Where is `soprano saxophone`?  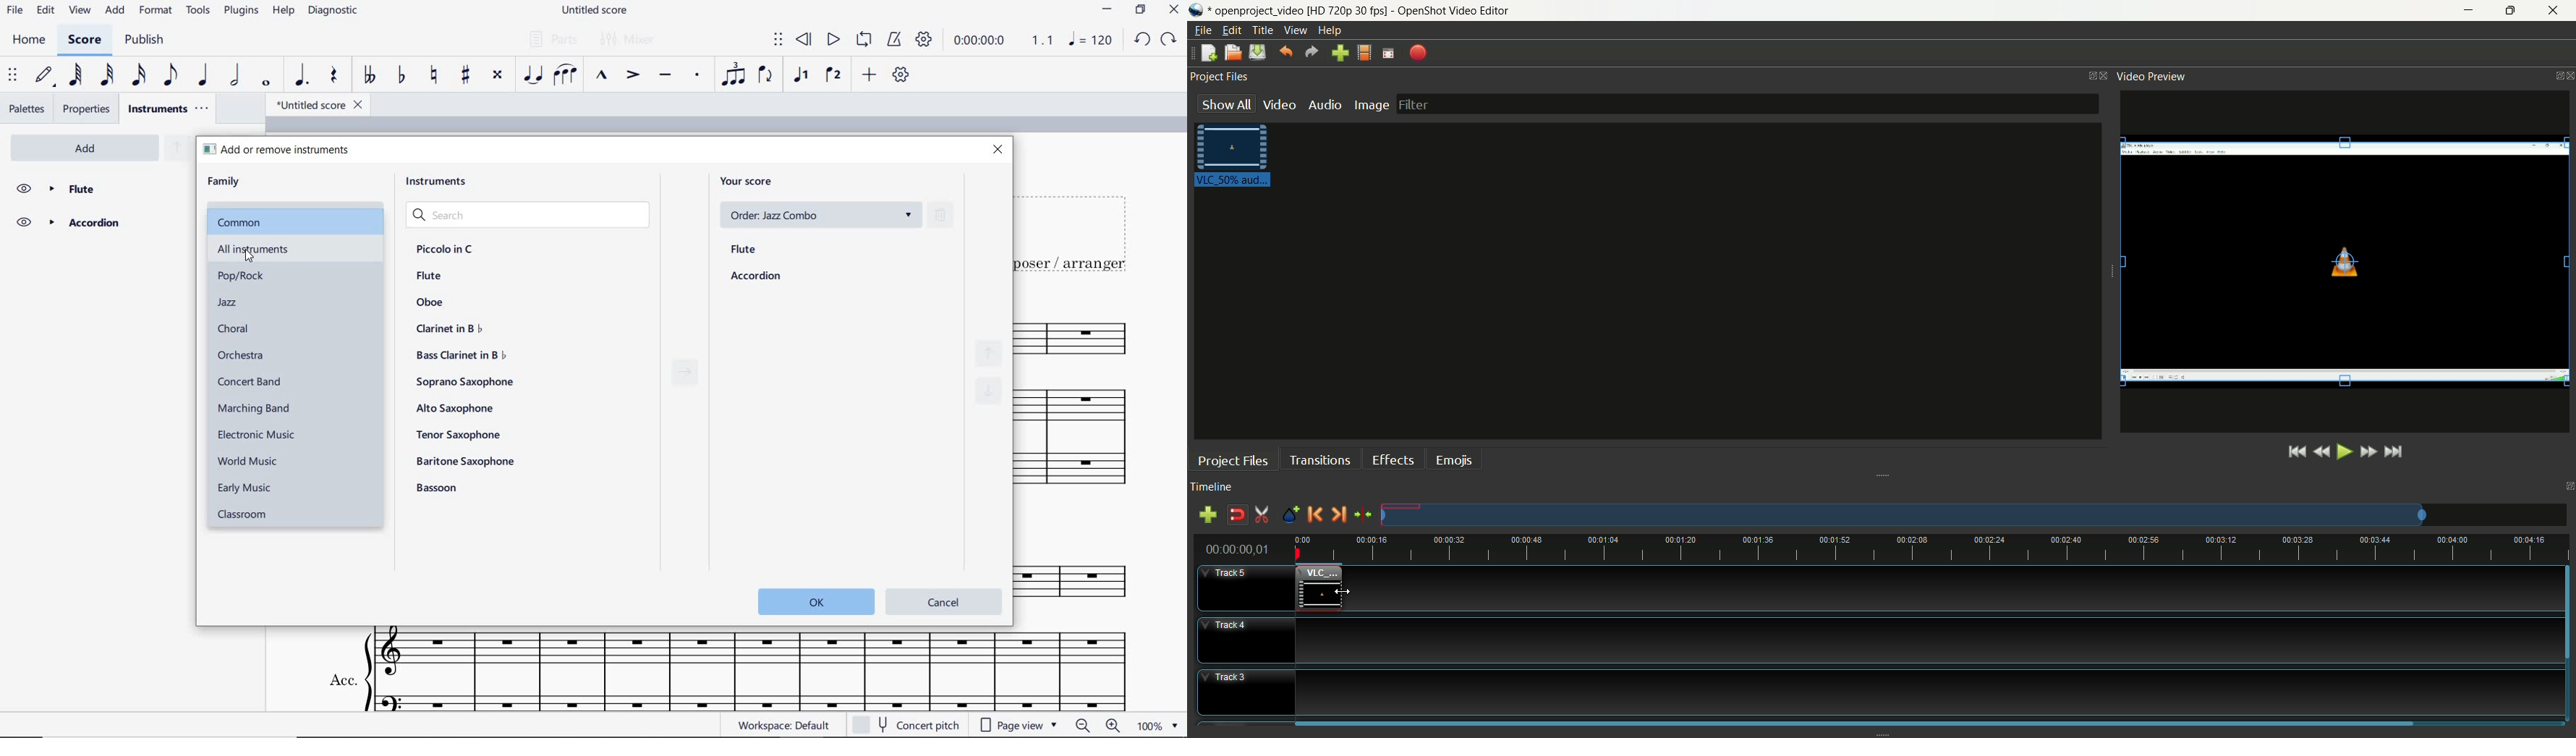 soprano saxophone is located at coordinates (466, 382).